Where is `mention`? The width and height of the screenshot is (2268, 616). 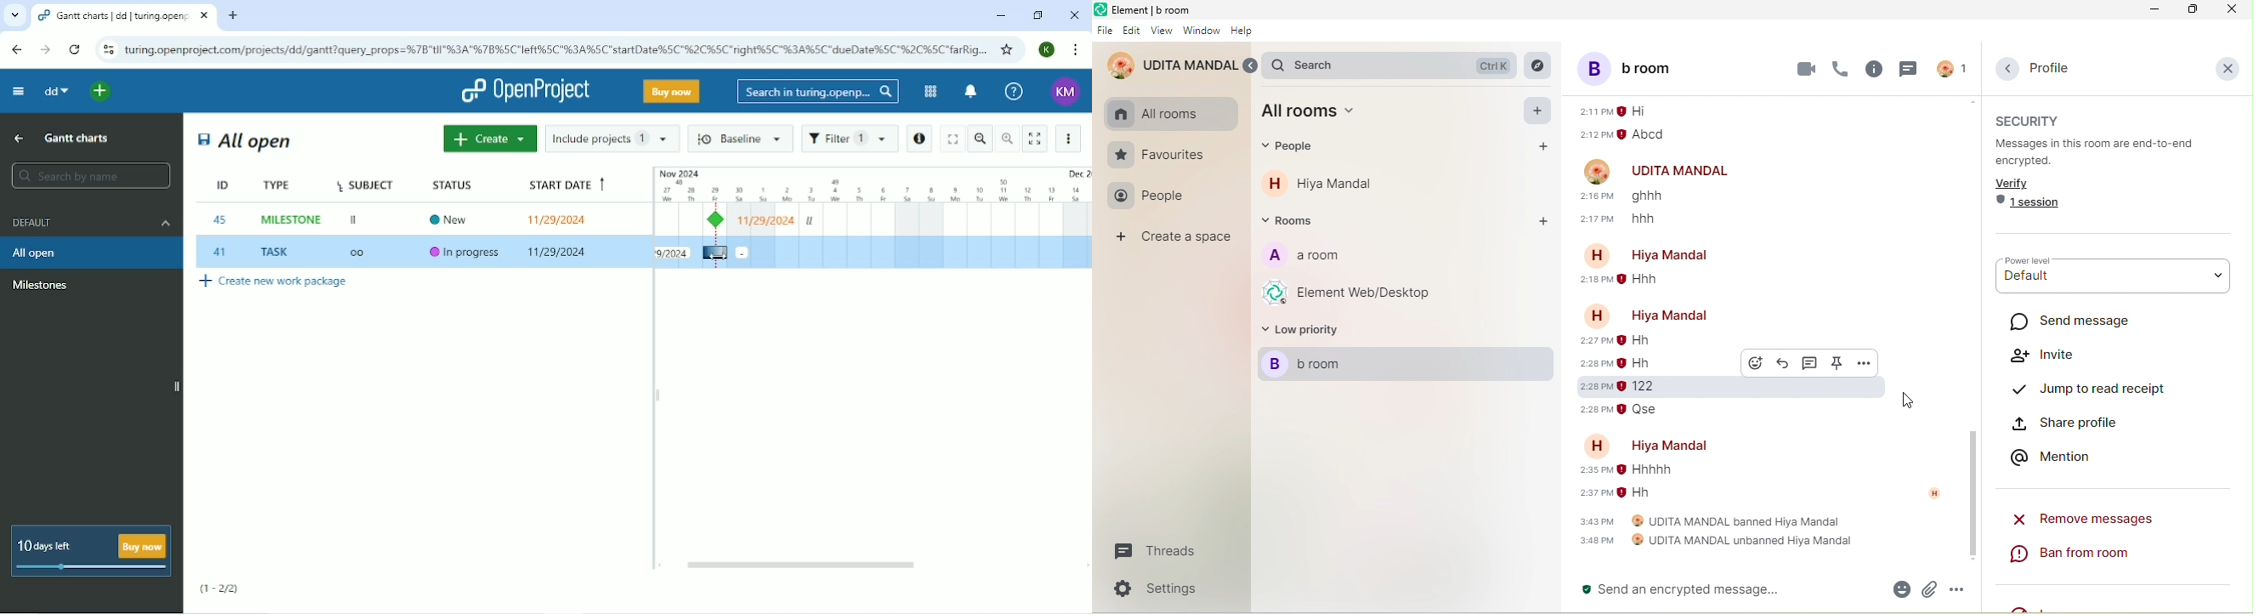 mention is located at coordinates (2059, 455).